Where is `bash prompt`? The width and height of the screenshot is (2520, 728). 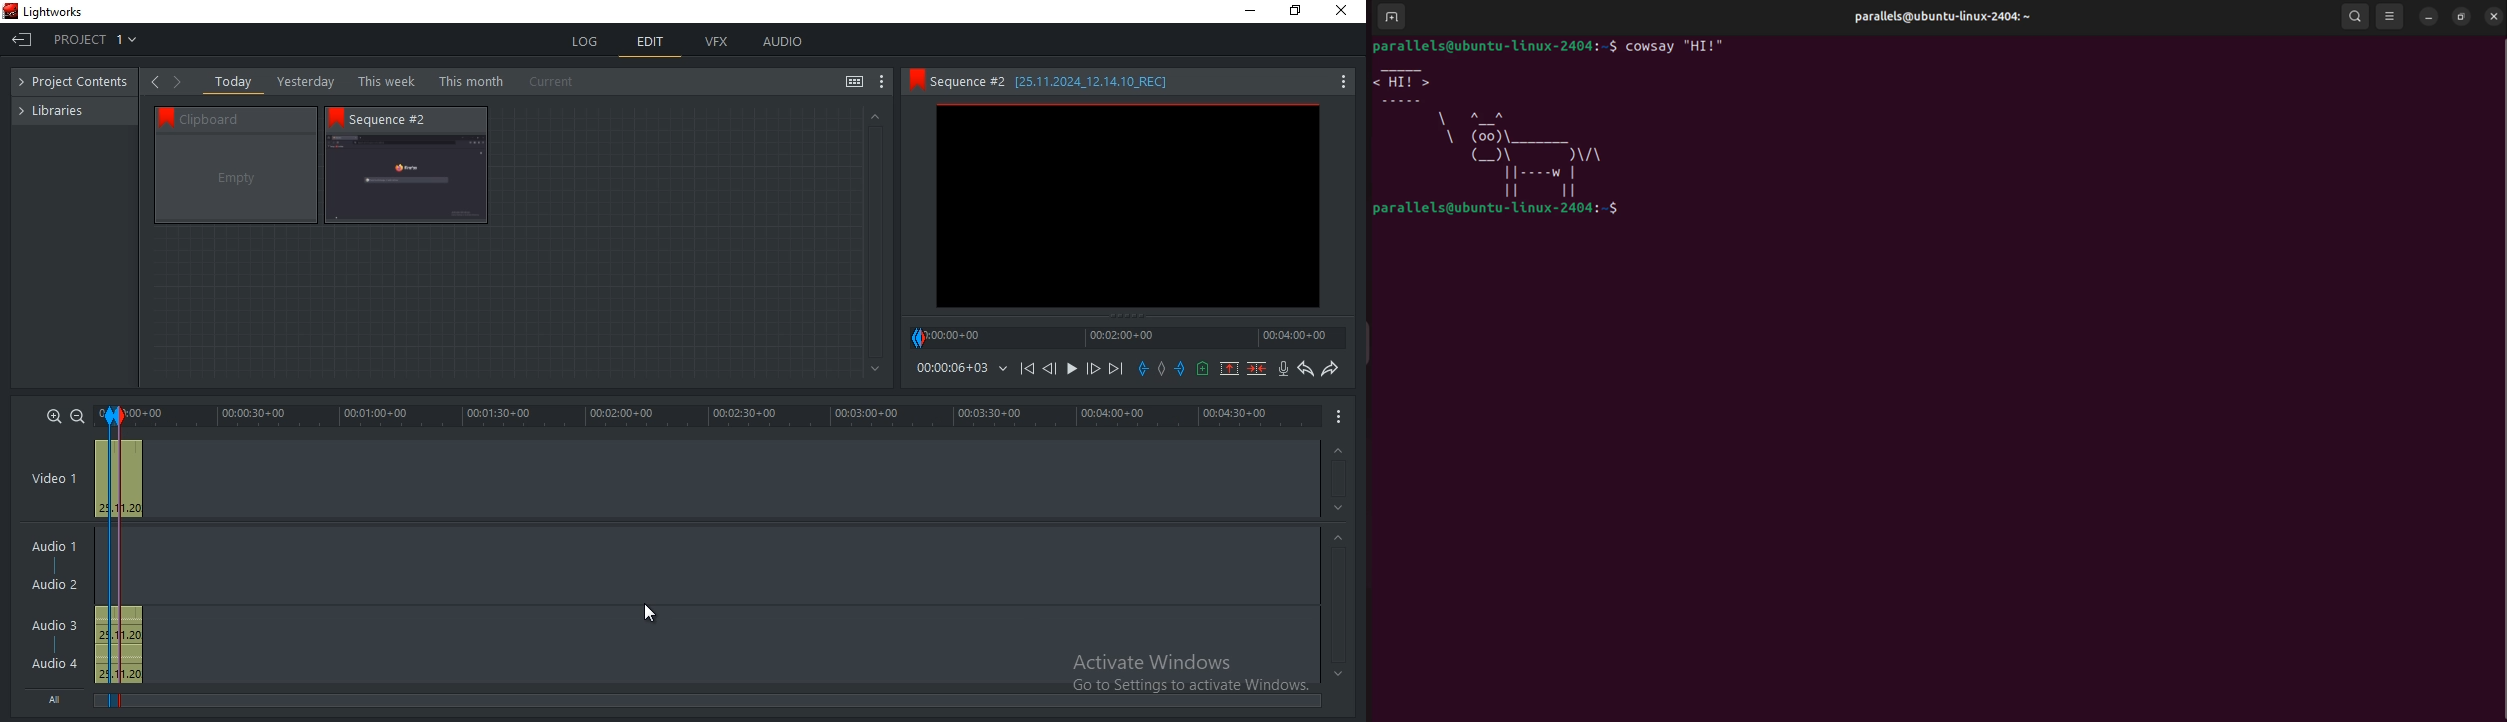 bash prompt is located at coordinates (1502, 212).